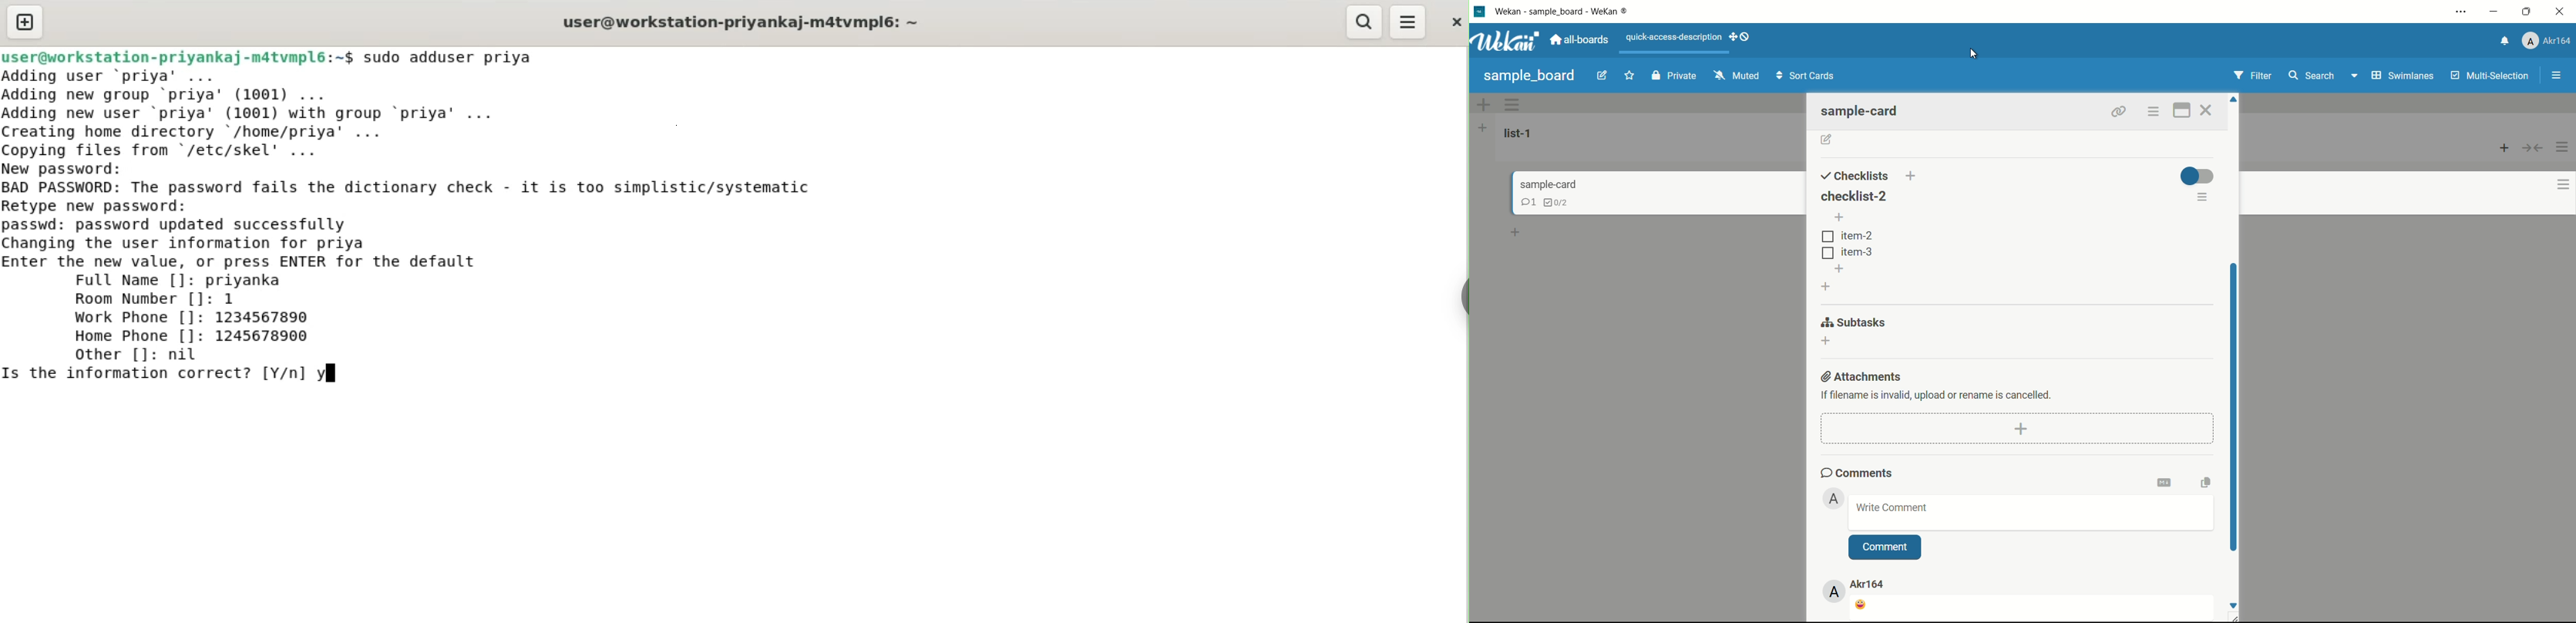 The width and height of the screenshot is (2576, 644). Describe the element at coordinates (1862, 605) in the screenshot. I see `comment added` at that location.